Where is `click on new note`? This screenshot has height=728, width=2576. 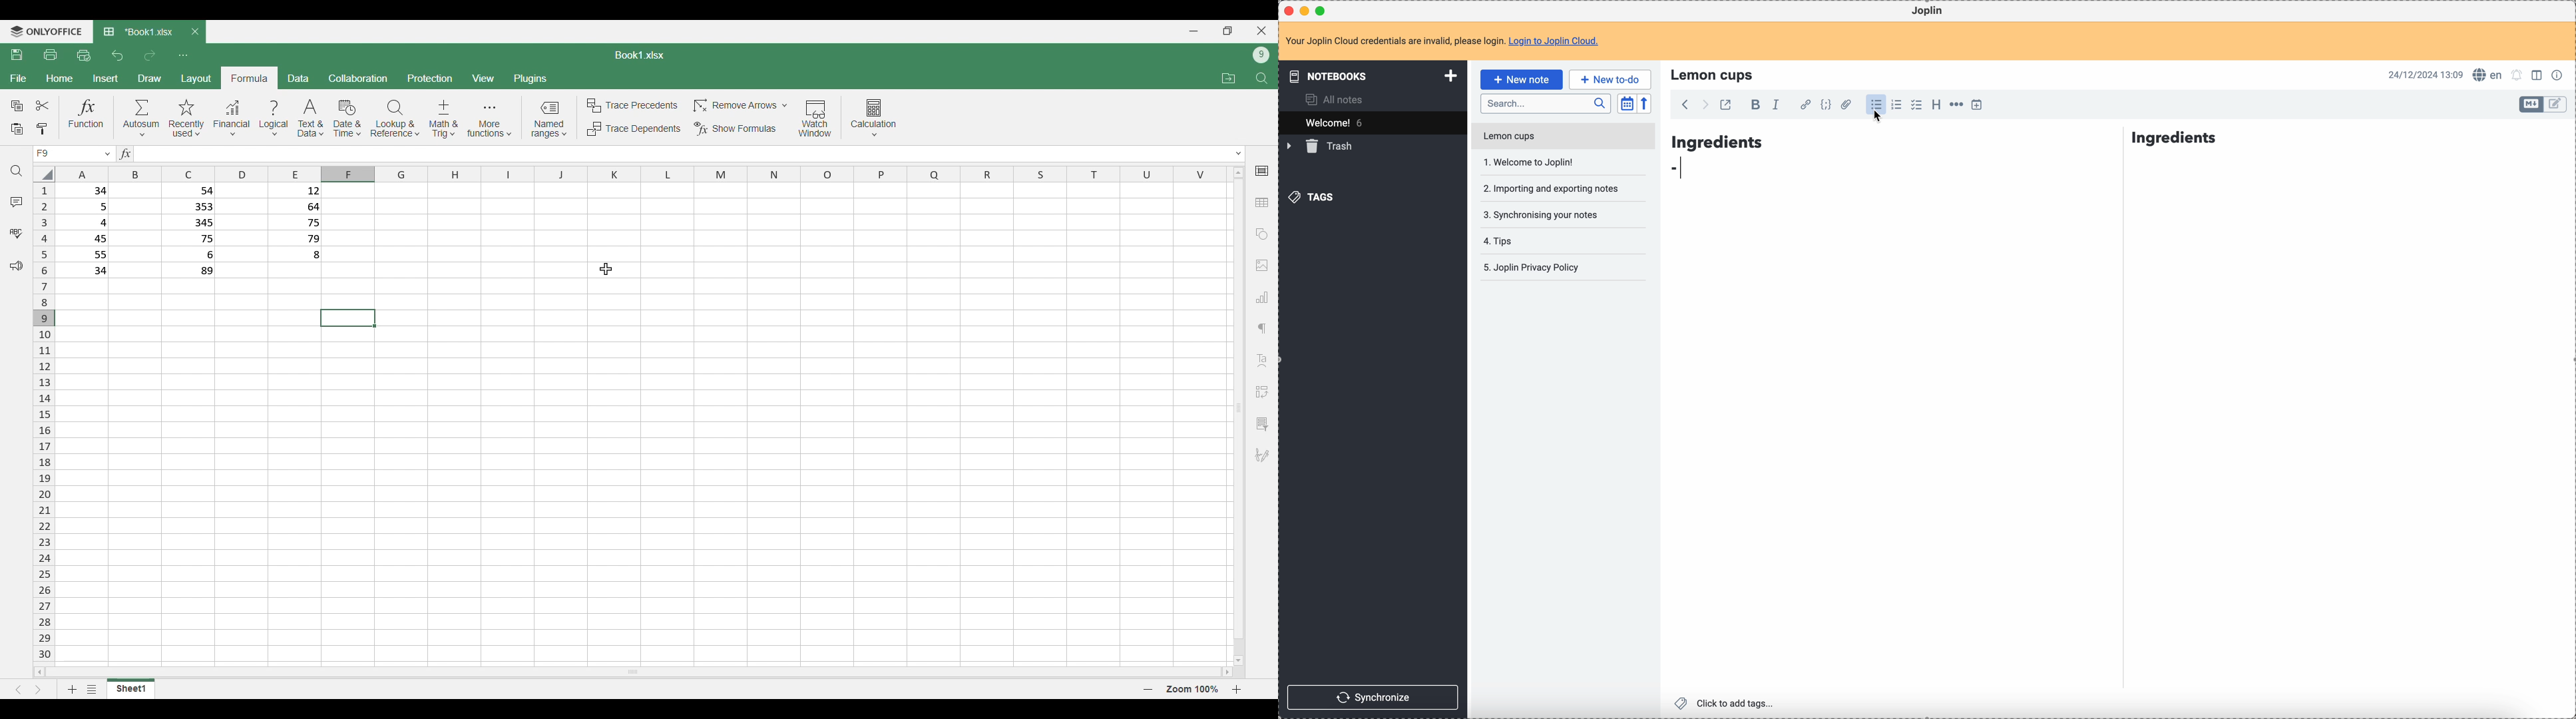 click on new note is located at coordinates (1521, 79).